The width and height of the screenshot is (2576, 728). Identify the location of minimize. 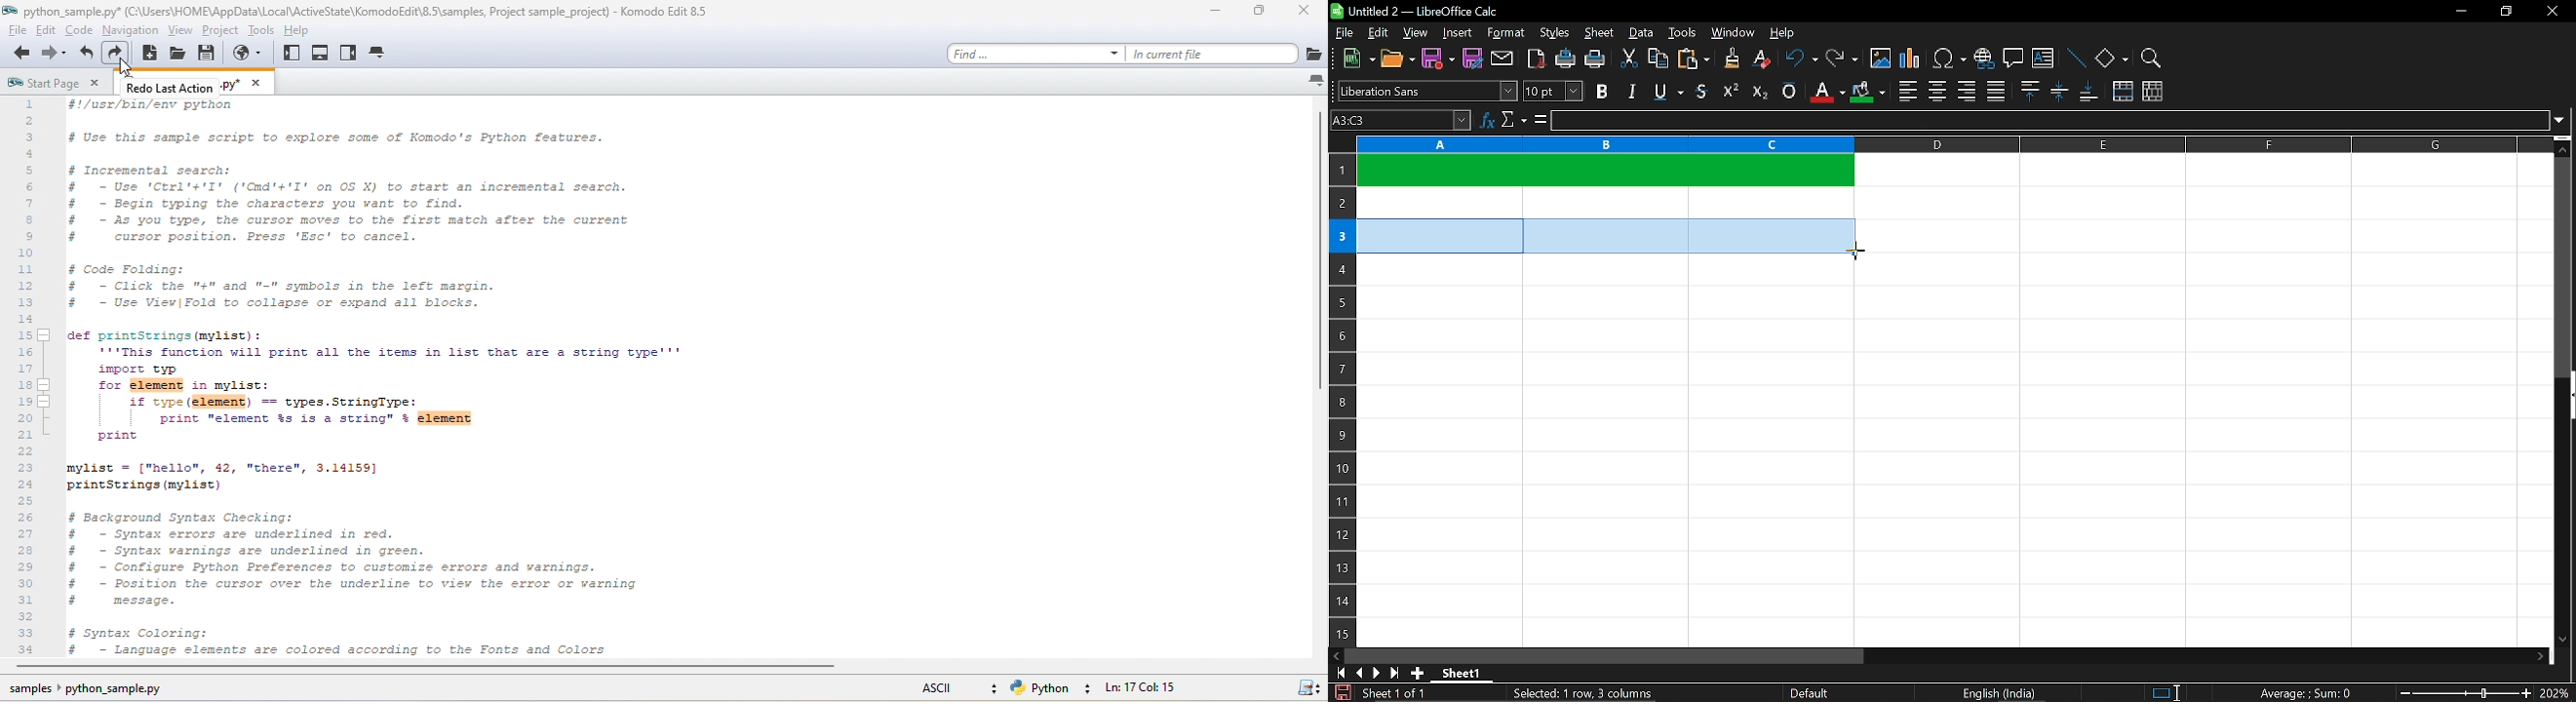
(2461, 10).